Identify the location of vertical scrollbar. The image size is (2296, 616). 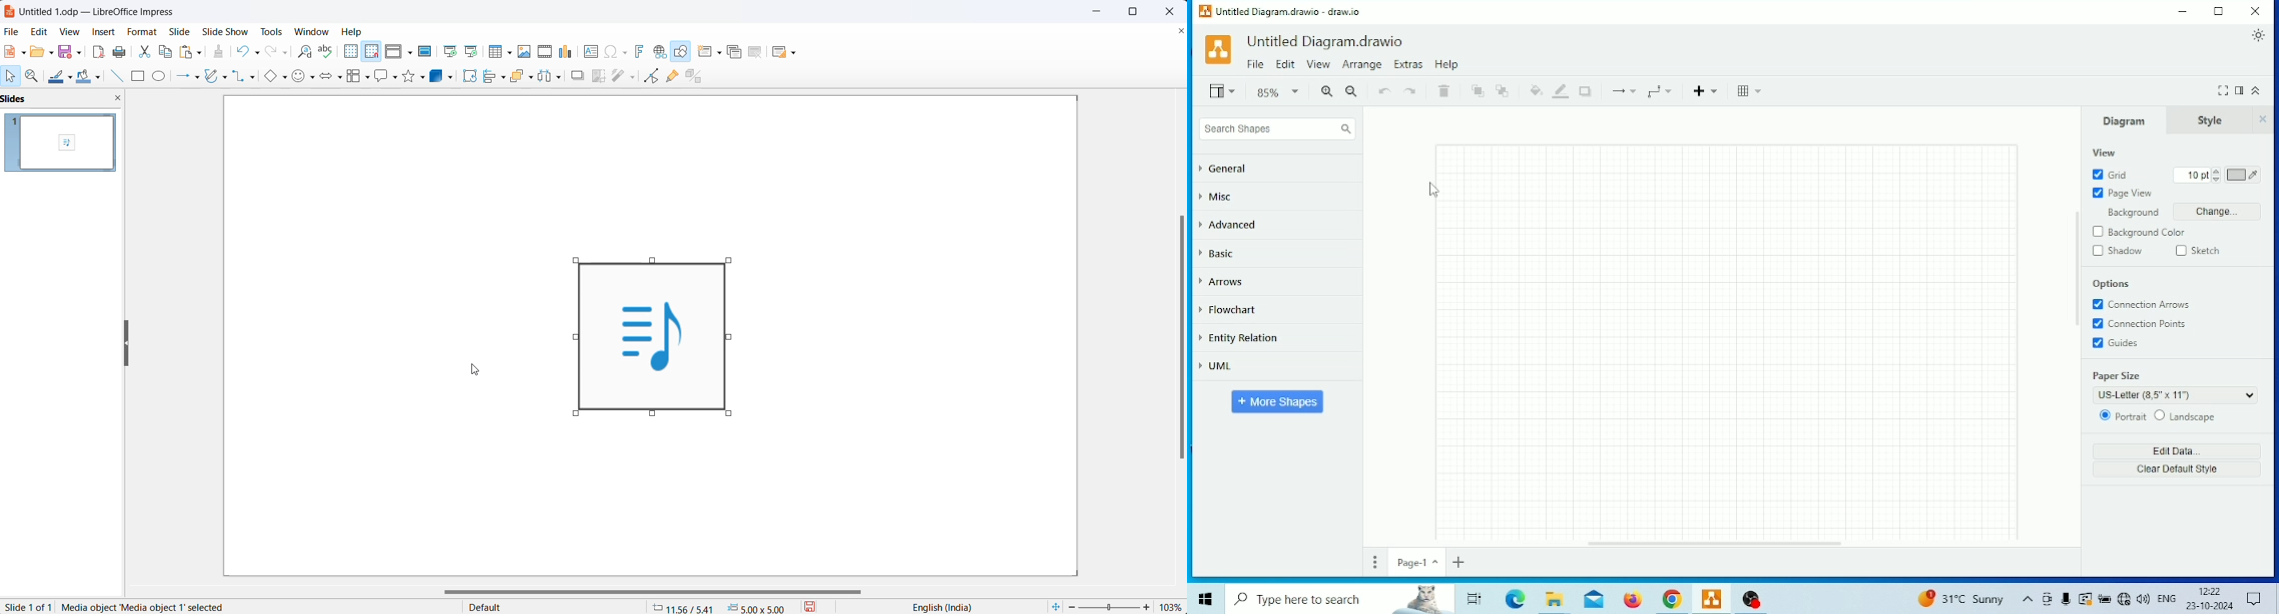
(2076, 273).